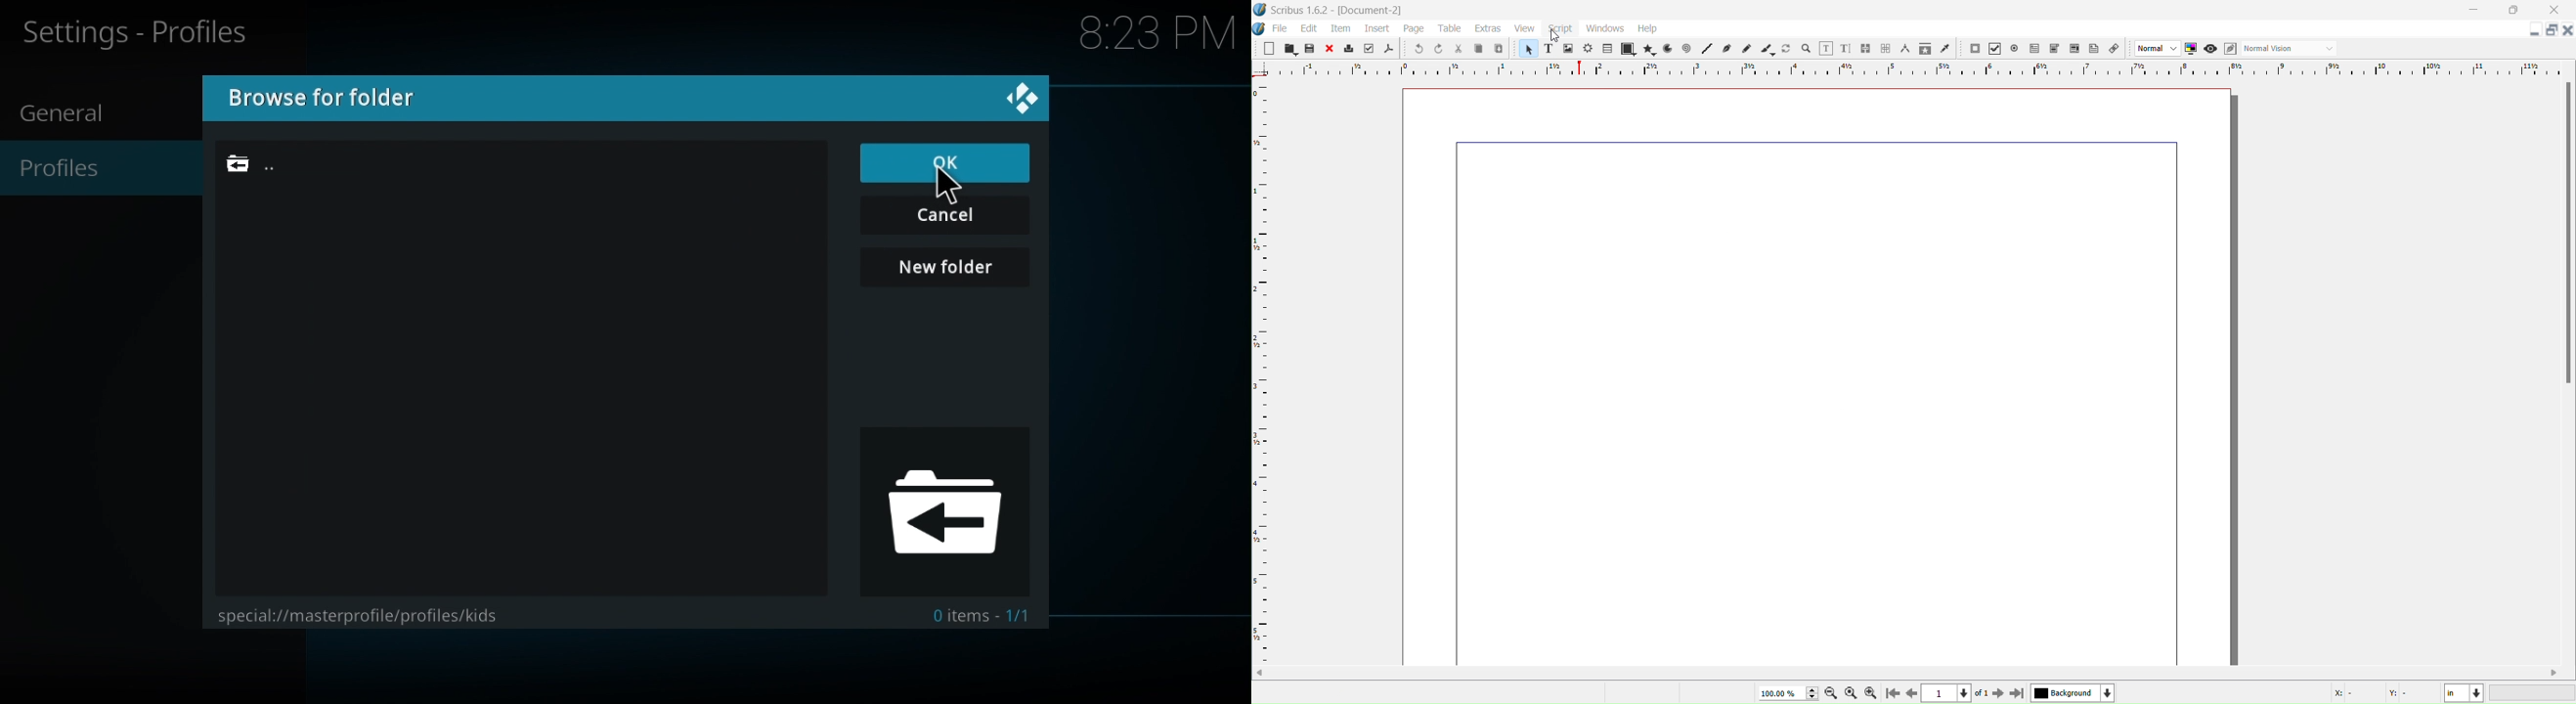 The width and height of the screenshot is (2576, 728). What do you see at coordinates (1707, 50) in the screenshot?
I see `Line` at bounding box center [1707, 50].